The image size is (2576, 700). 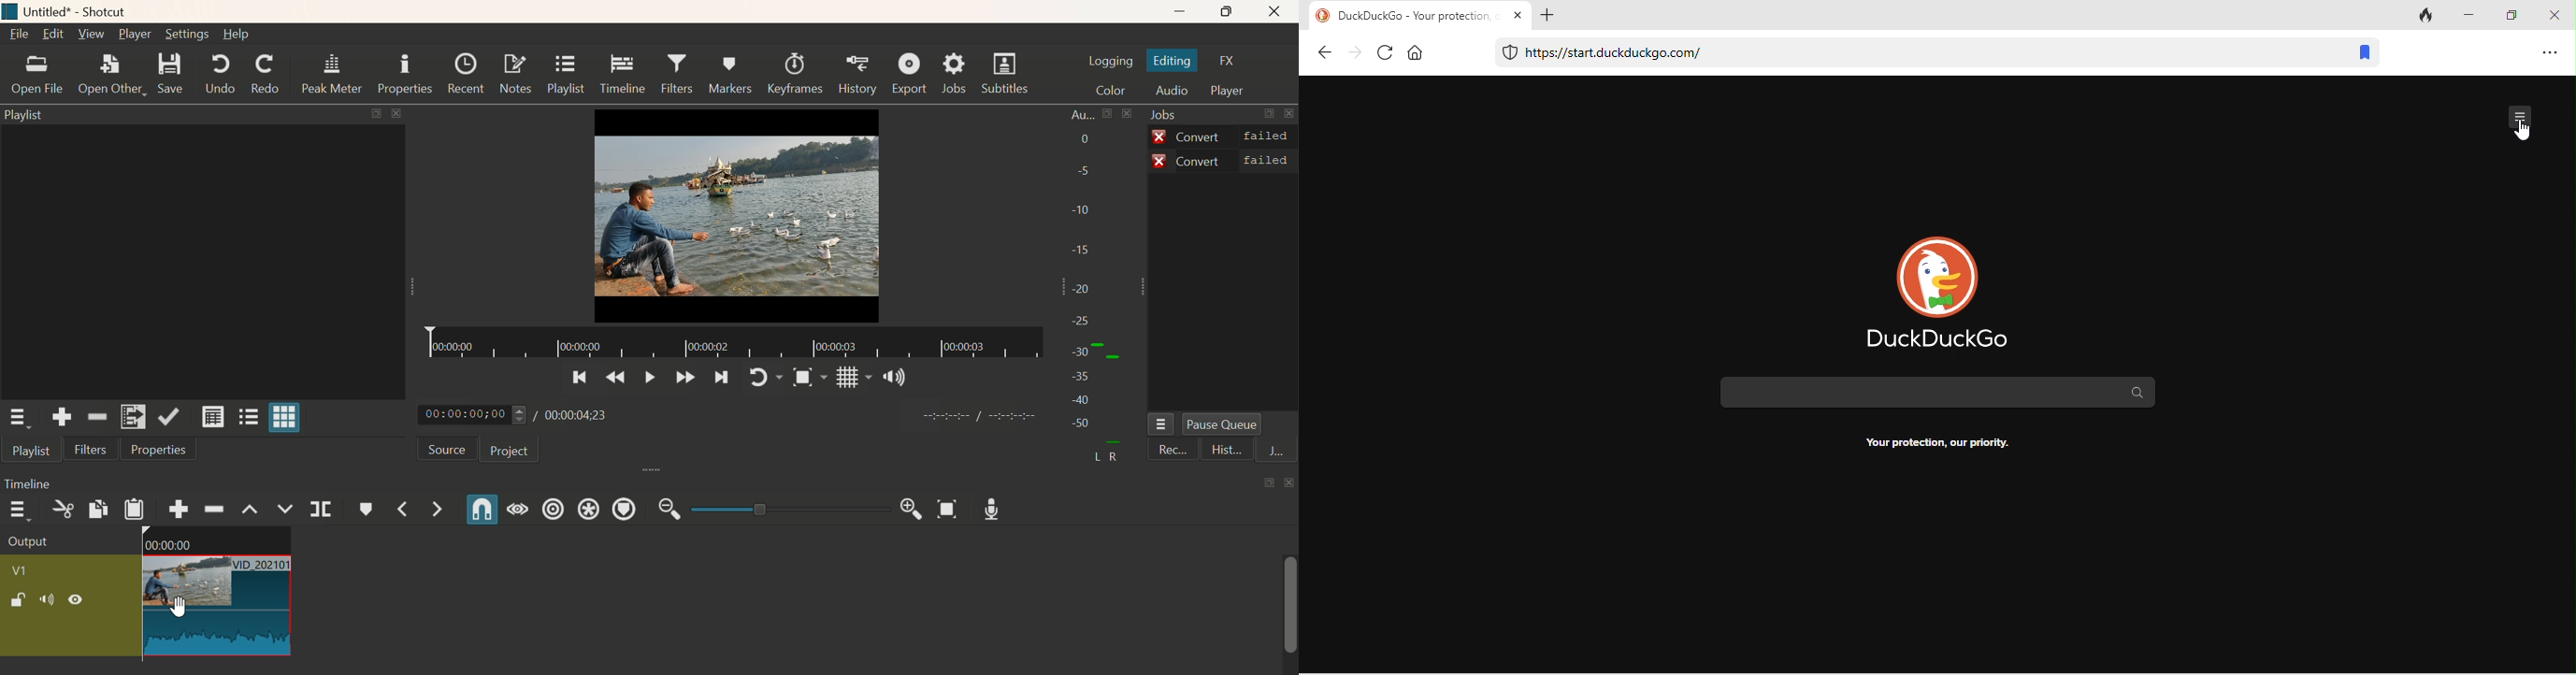 What do you see at coordinates (1177, 62) in the screenshot?
I see `Editing` at bounding box center [1177, 62].